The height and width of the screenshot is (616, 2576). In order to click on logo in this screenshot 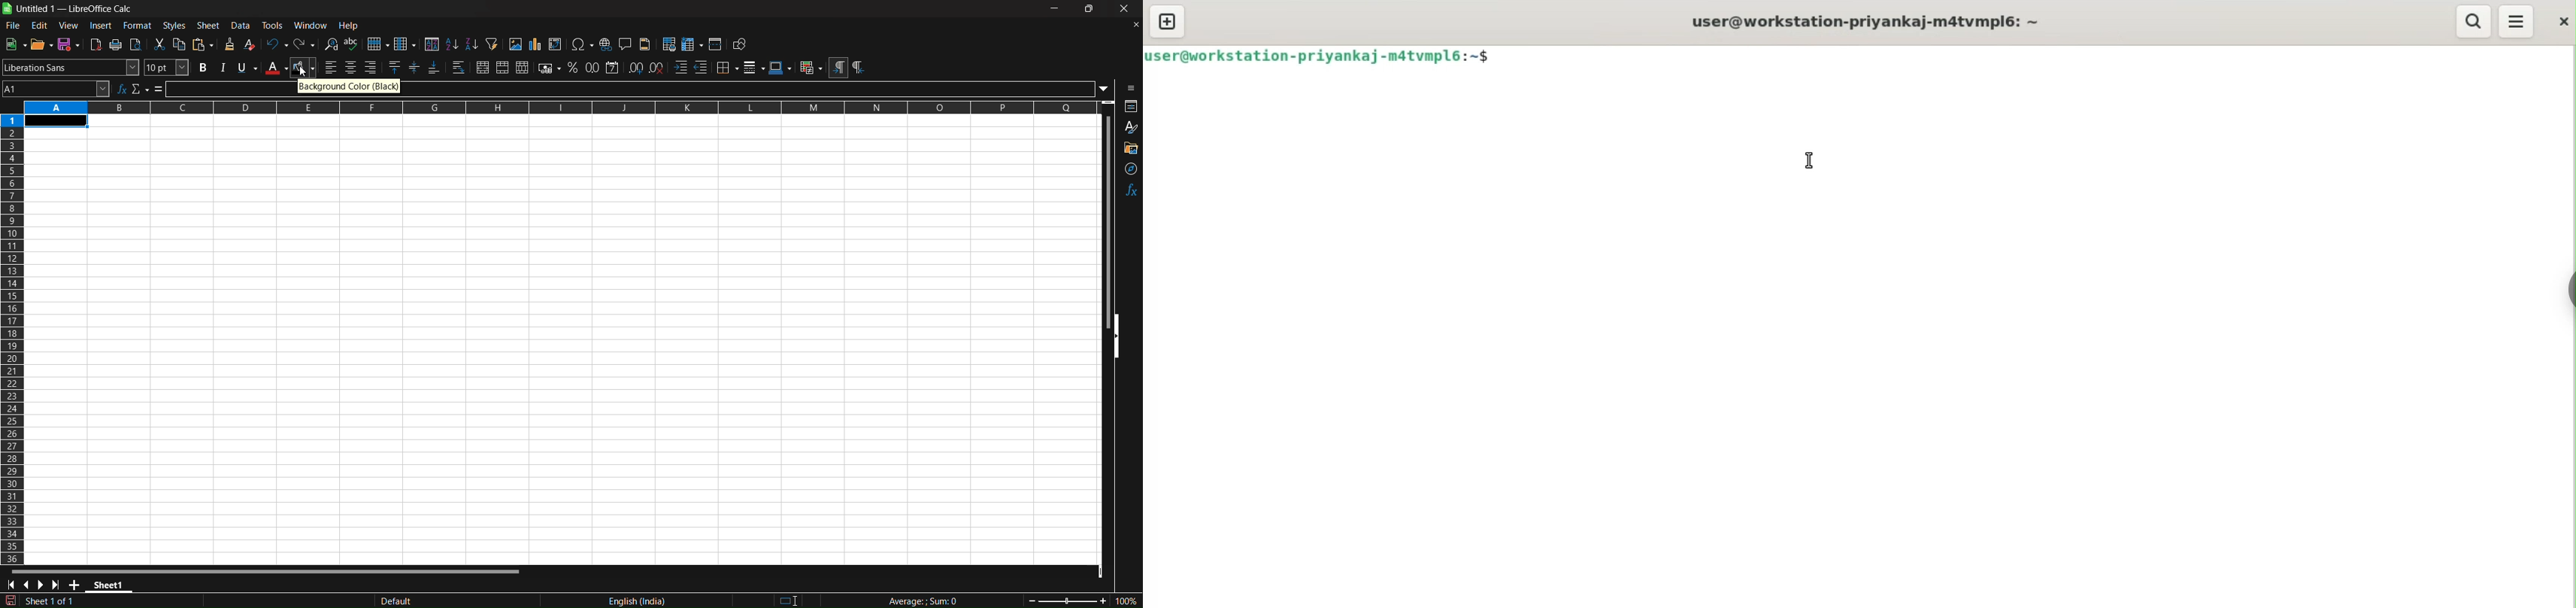, I will do `click(7, 8)`.